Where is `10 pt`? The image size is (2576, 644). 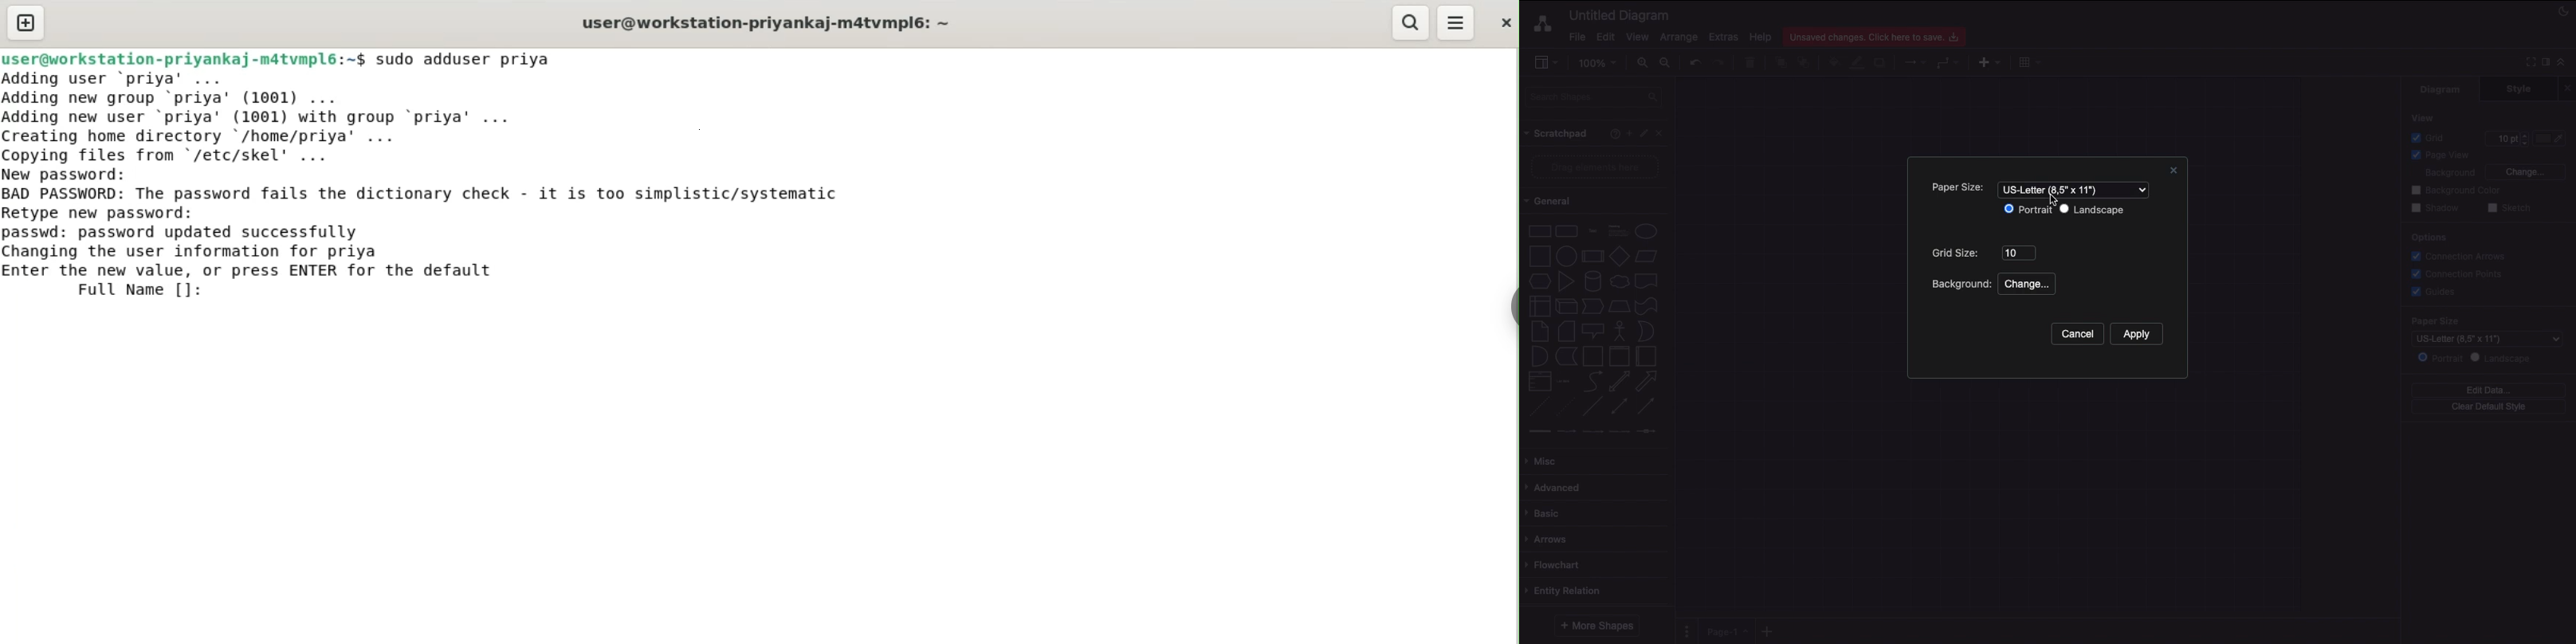
10 pt is located at coordinates (2506, 137).